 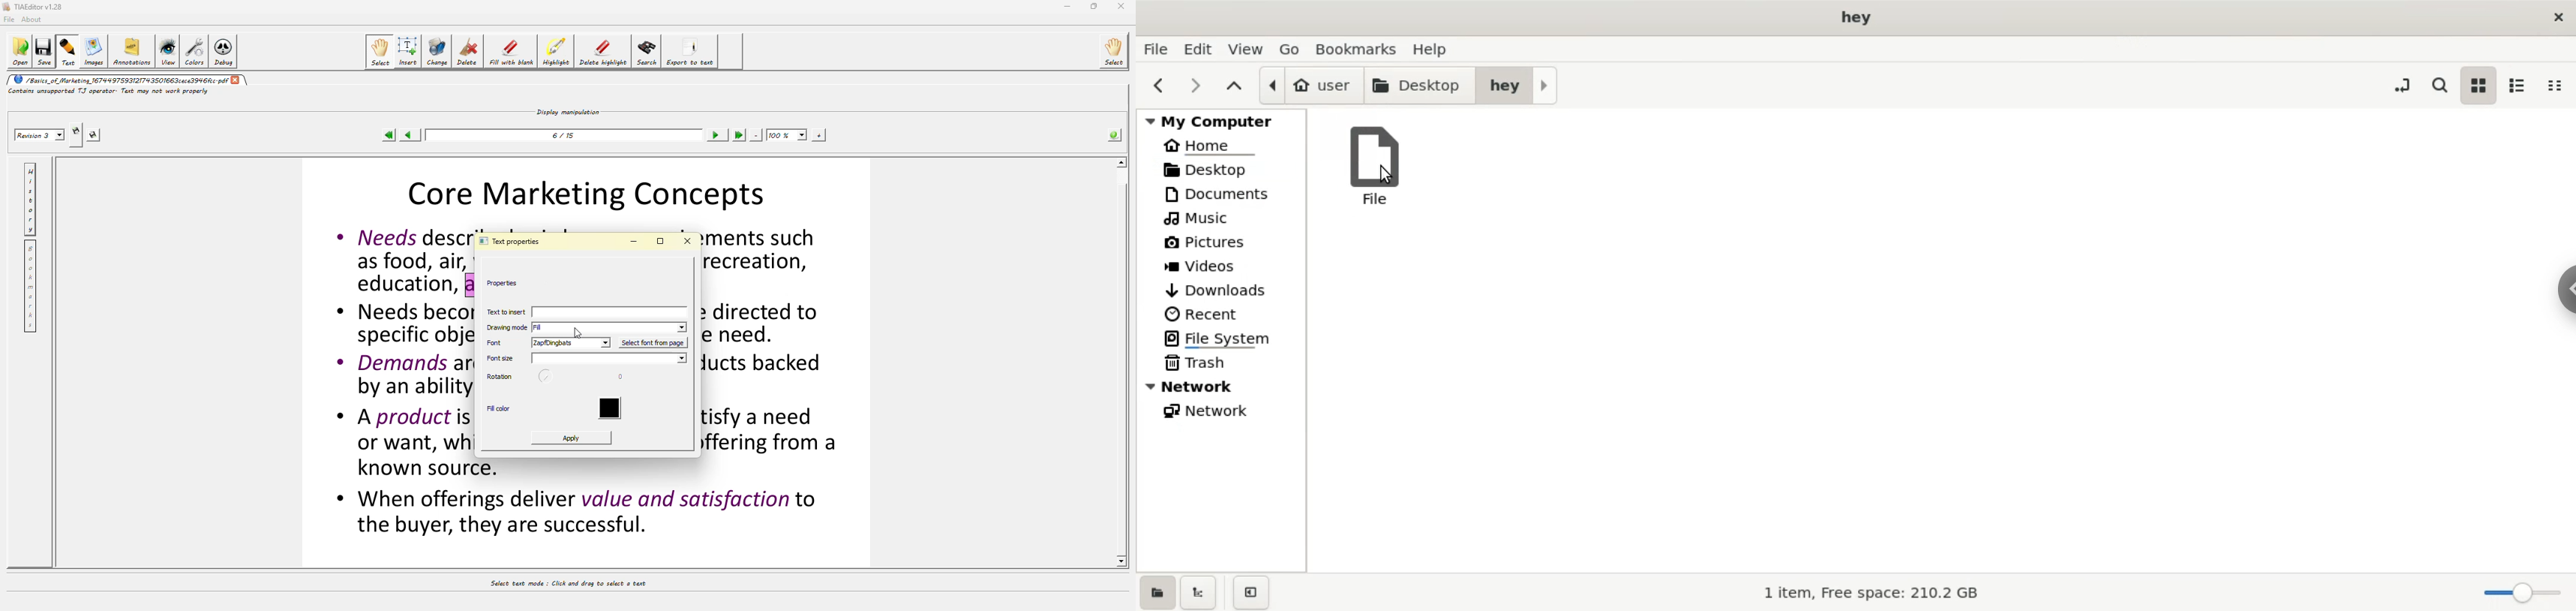 What do you see at coordinates (2558, 15) in the screenshot?
I see `close` at bounding box center [2558, 15].